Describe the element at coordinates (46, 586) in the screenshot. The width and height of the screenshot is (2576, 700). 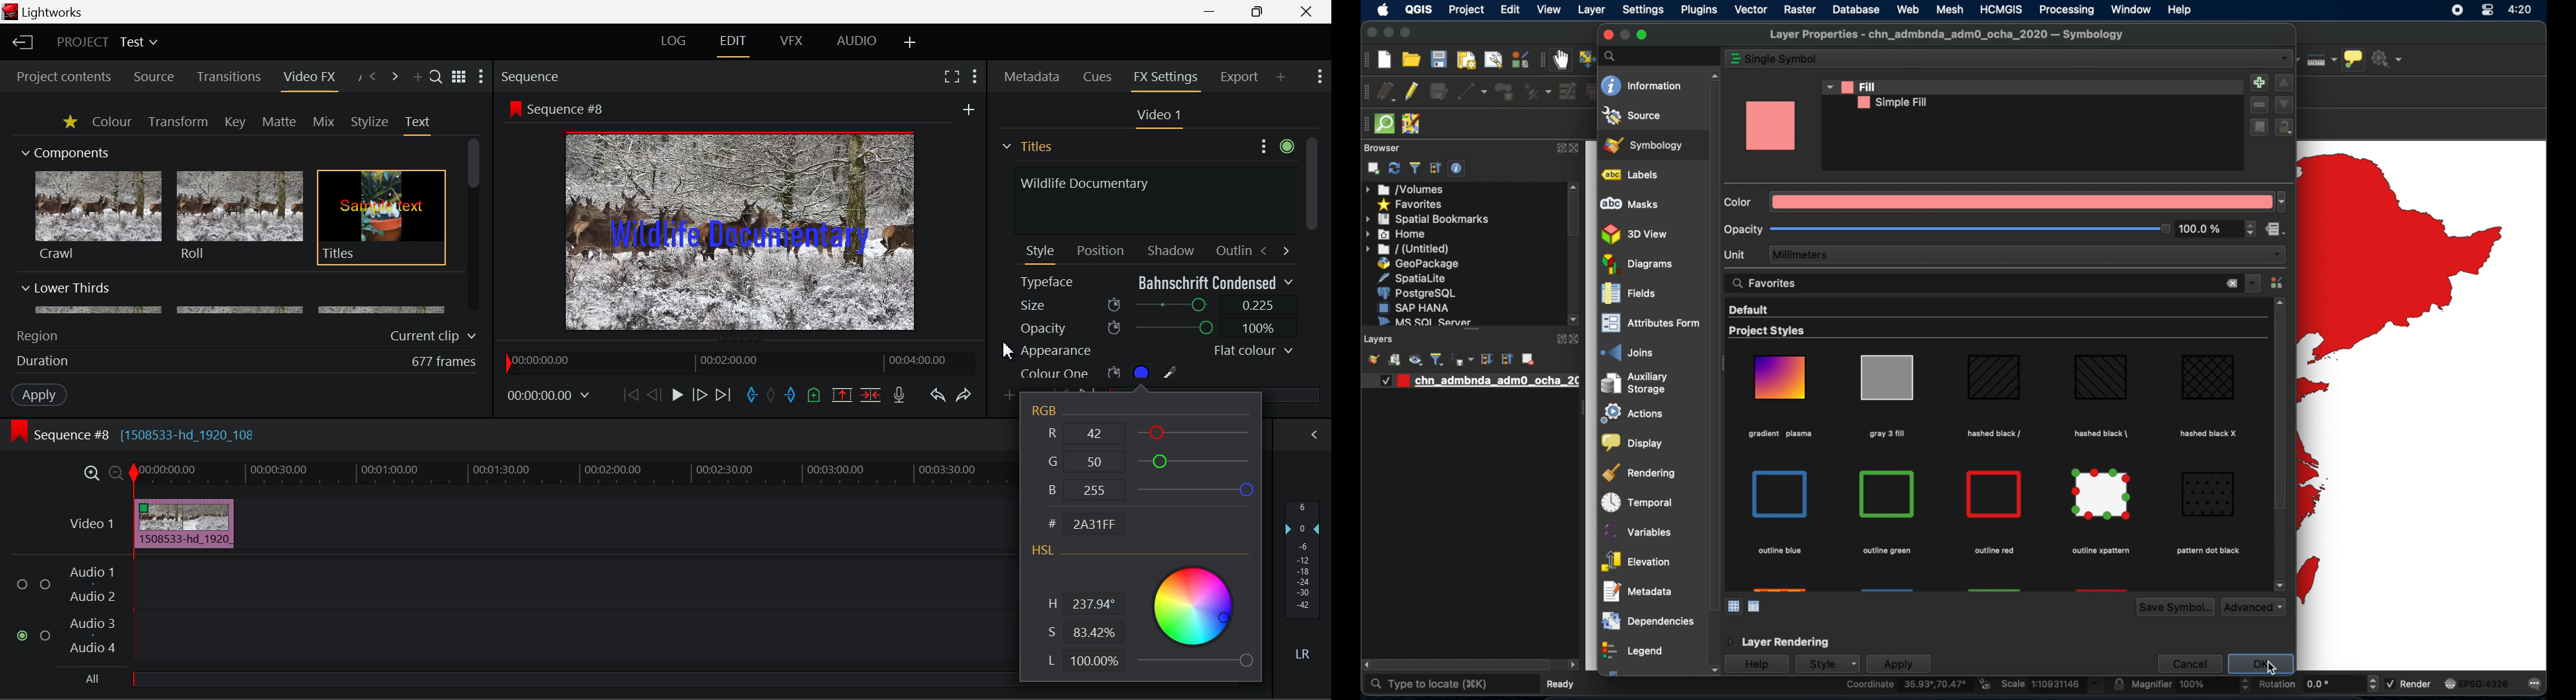
I see `checkbox` at that location.